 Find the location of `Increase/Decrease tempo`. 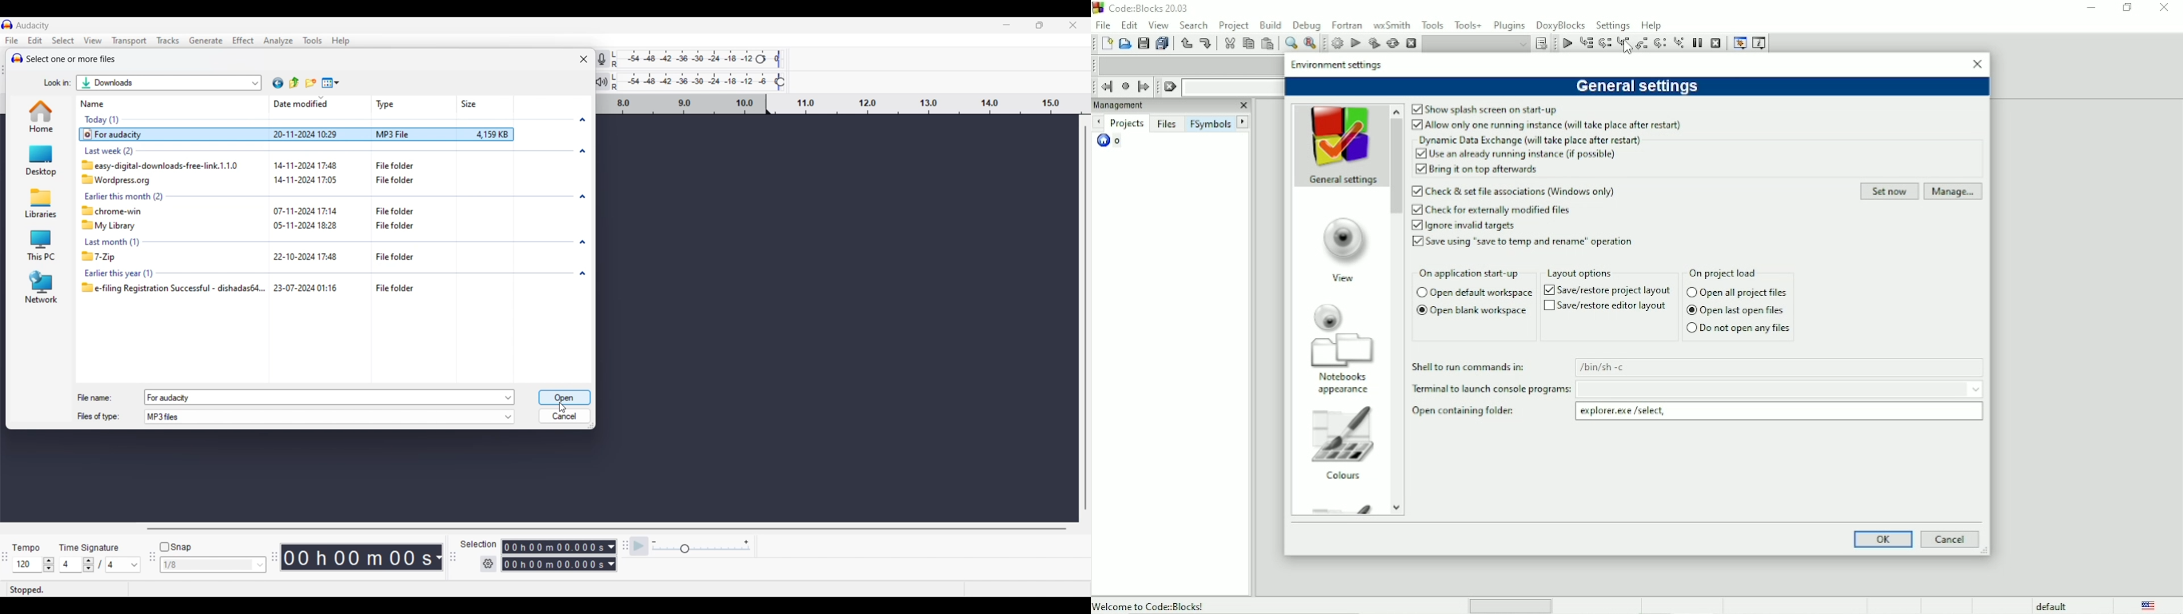

Increase/Decrease tempo is located at coordinates (49, 565).